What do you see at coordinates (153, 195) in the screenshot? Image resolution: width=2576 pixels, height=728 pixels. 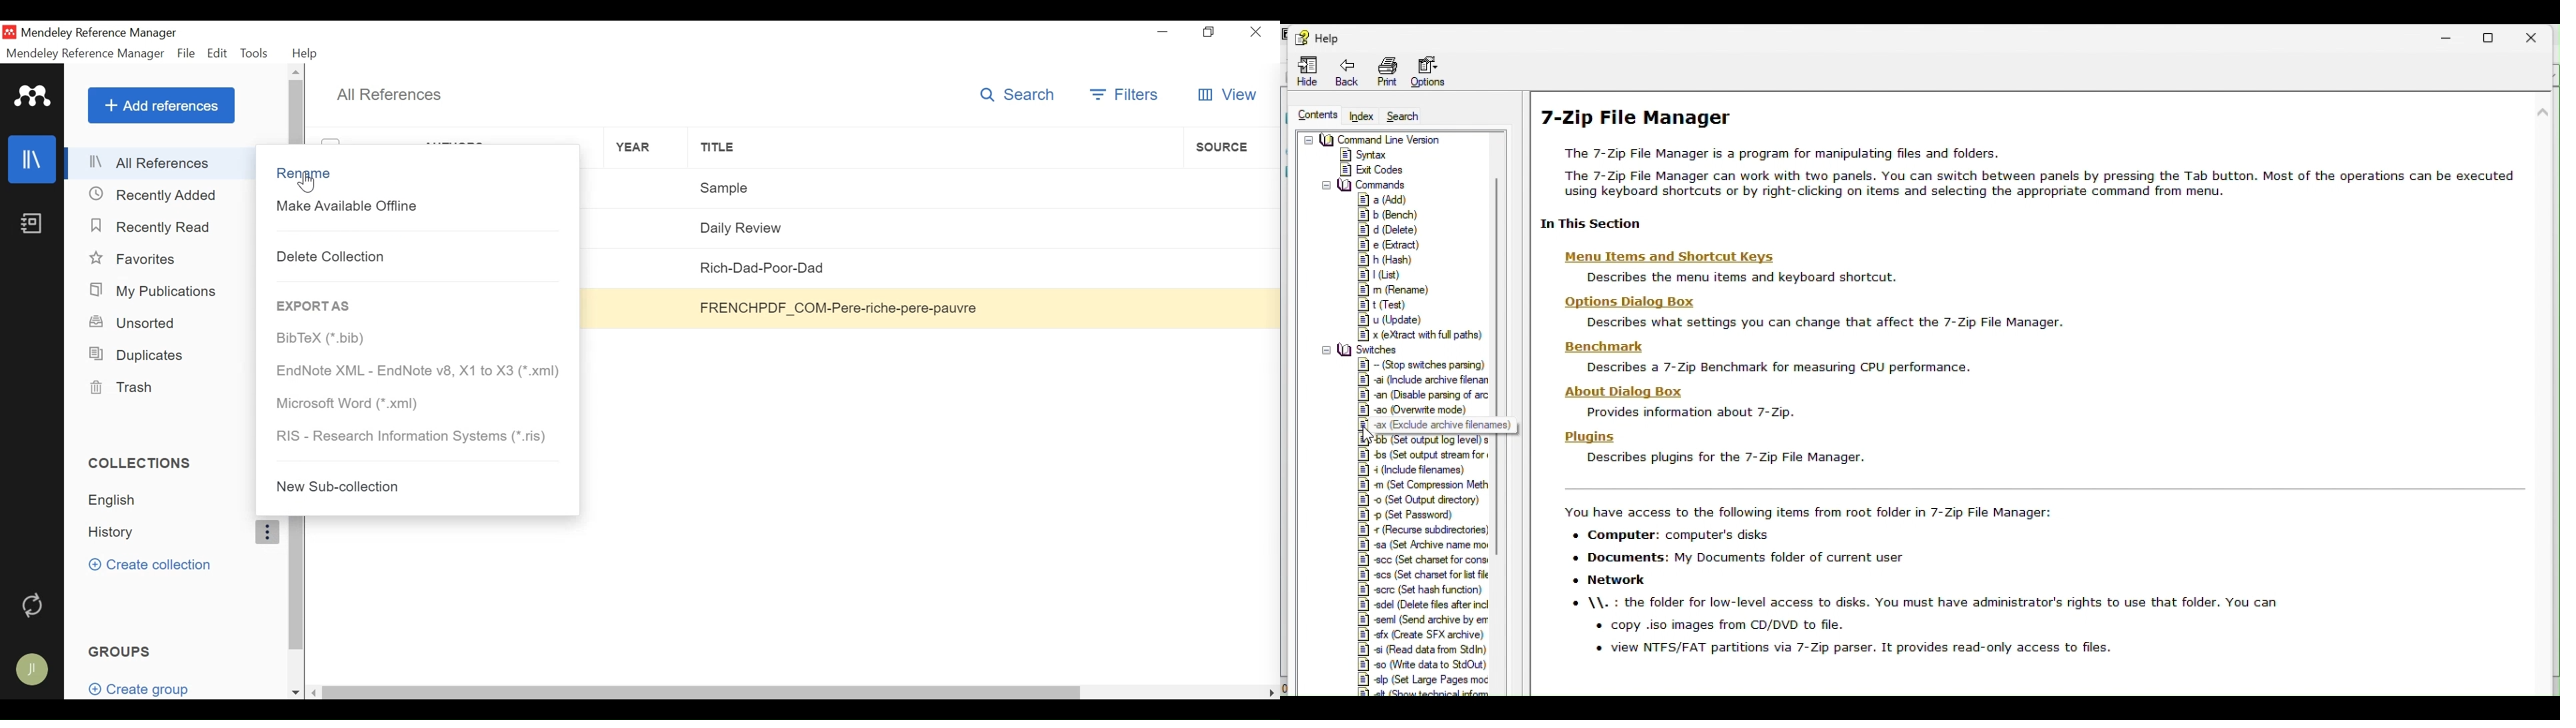 I see `Recently Added` at bounding box center [153, 195].